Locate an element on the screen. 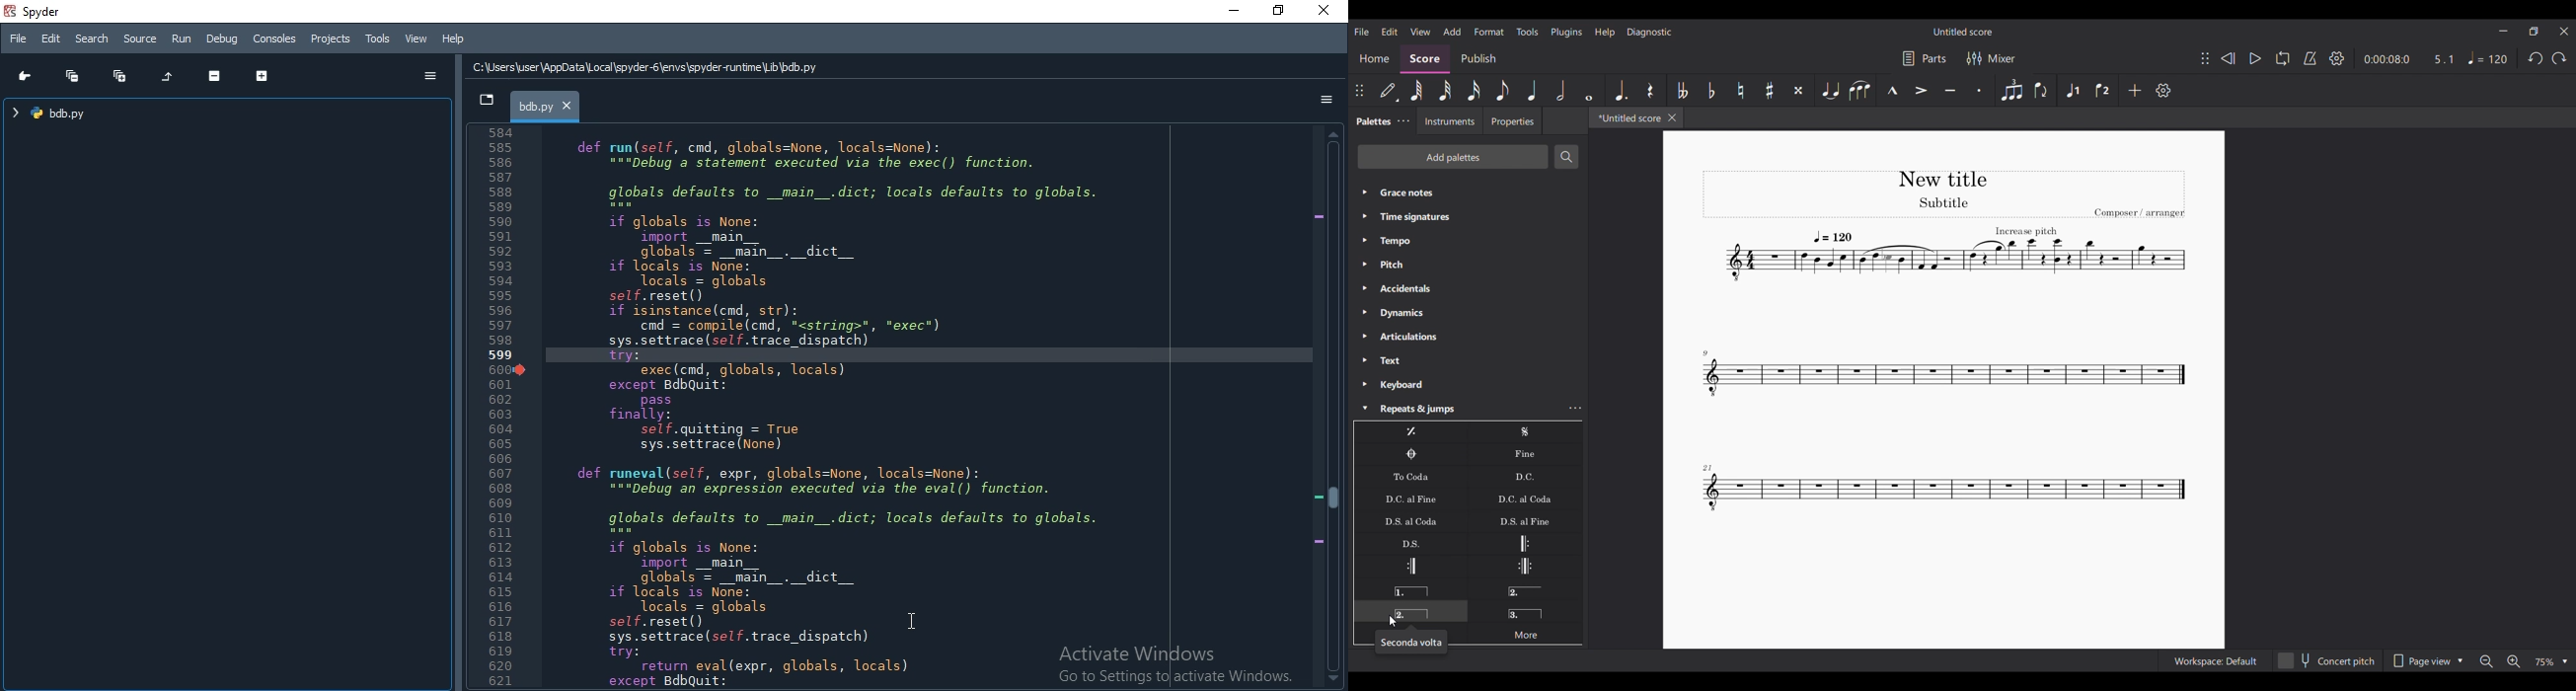 This screenshot has width=2576, height=700. Source is located at coordinates (139, 39).